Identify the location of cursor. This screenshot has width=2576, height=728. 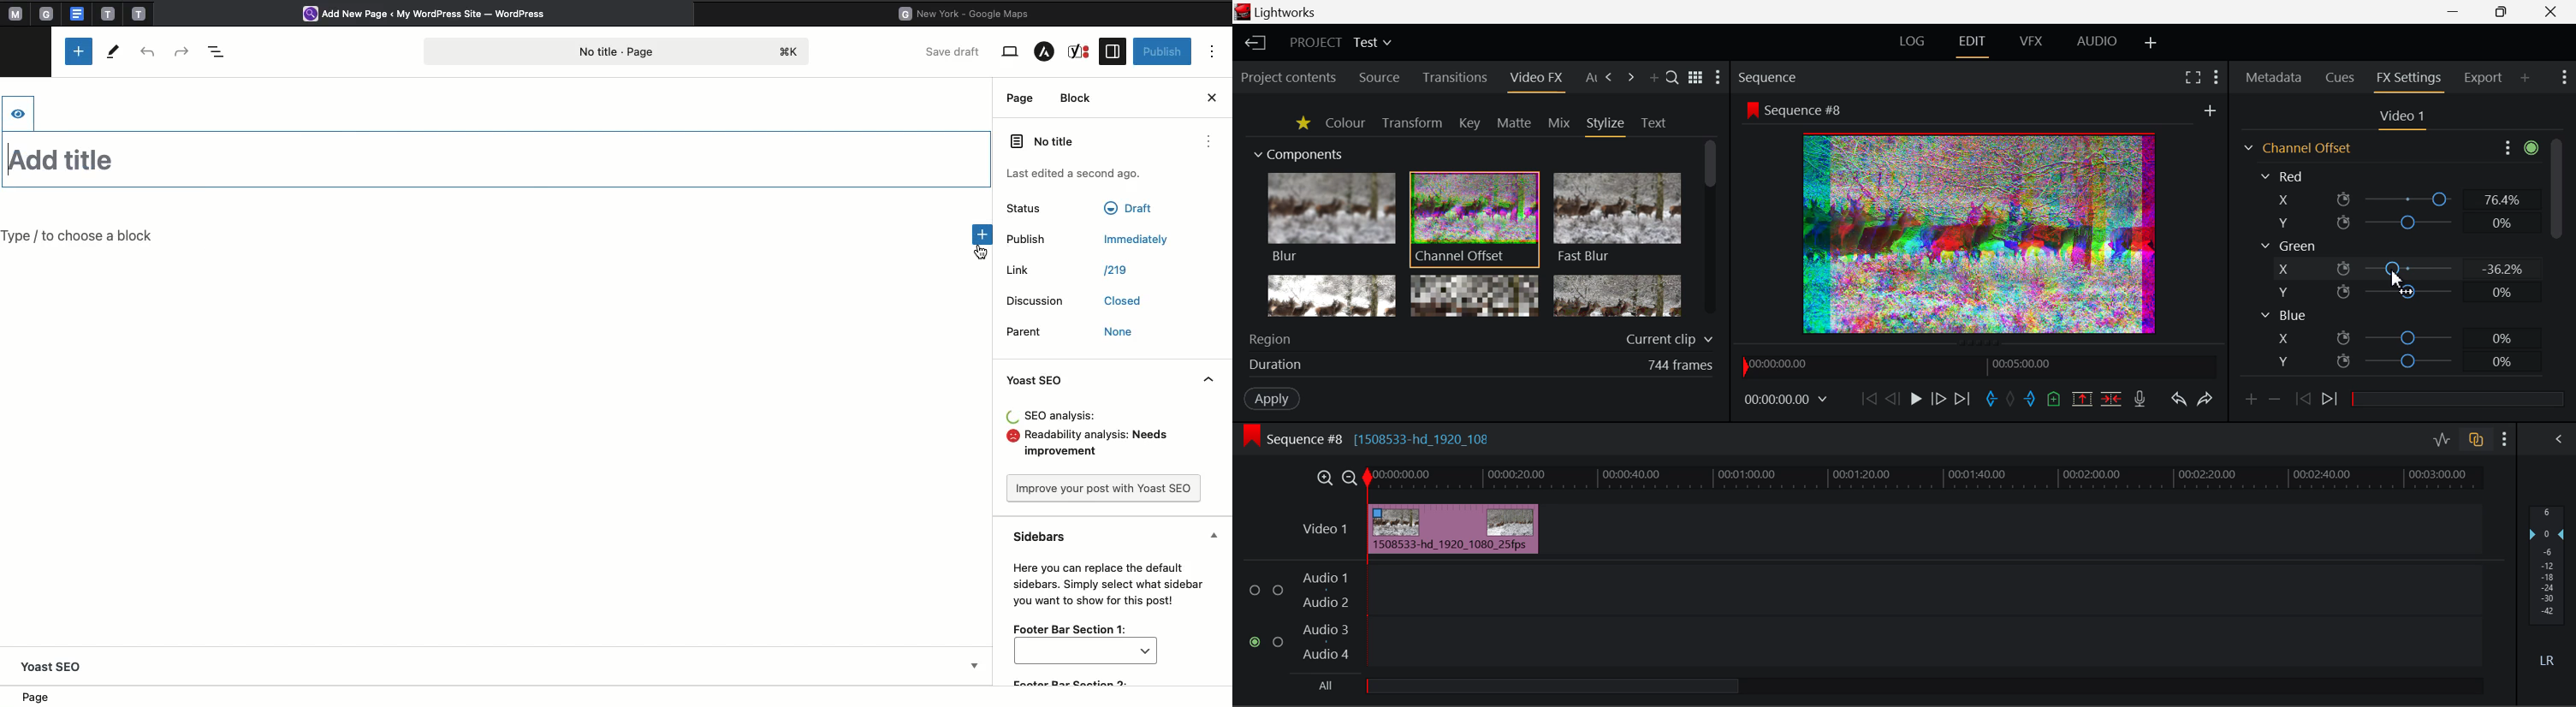
(981, 253).